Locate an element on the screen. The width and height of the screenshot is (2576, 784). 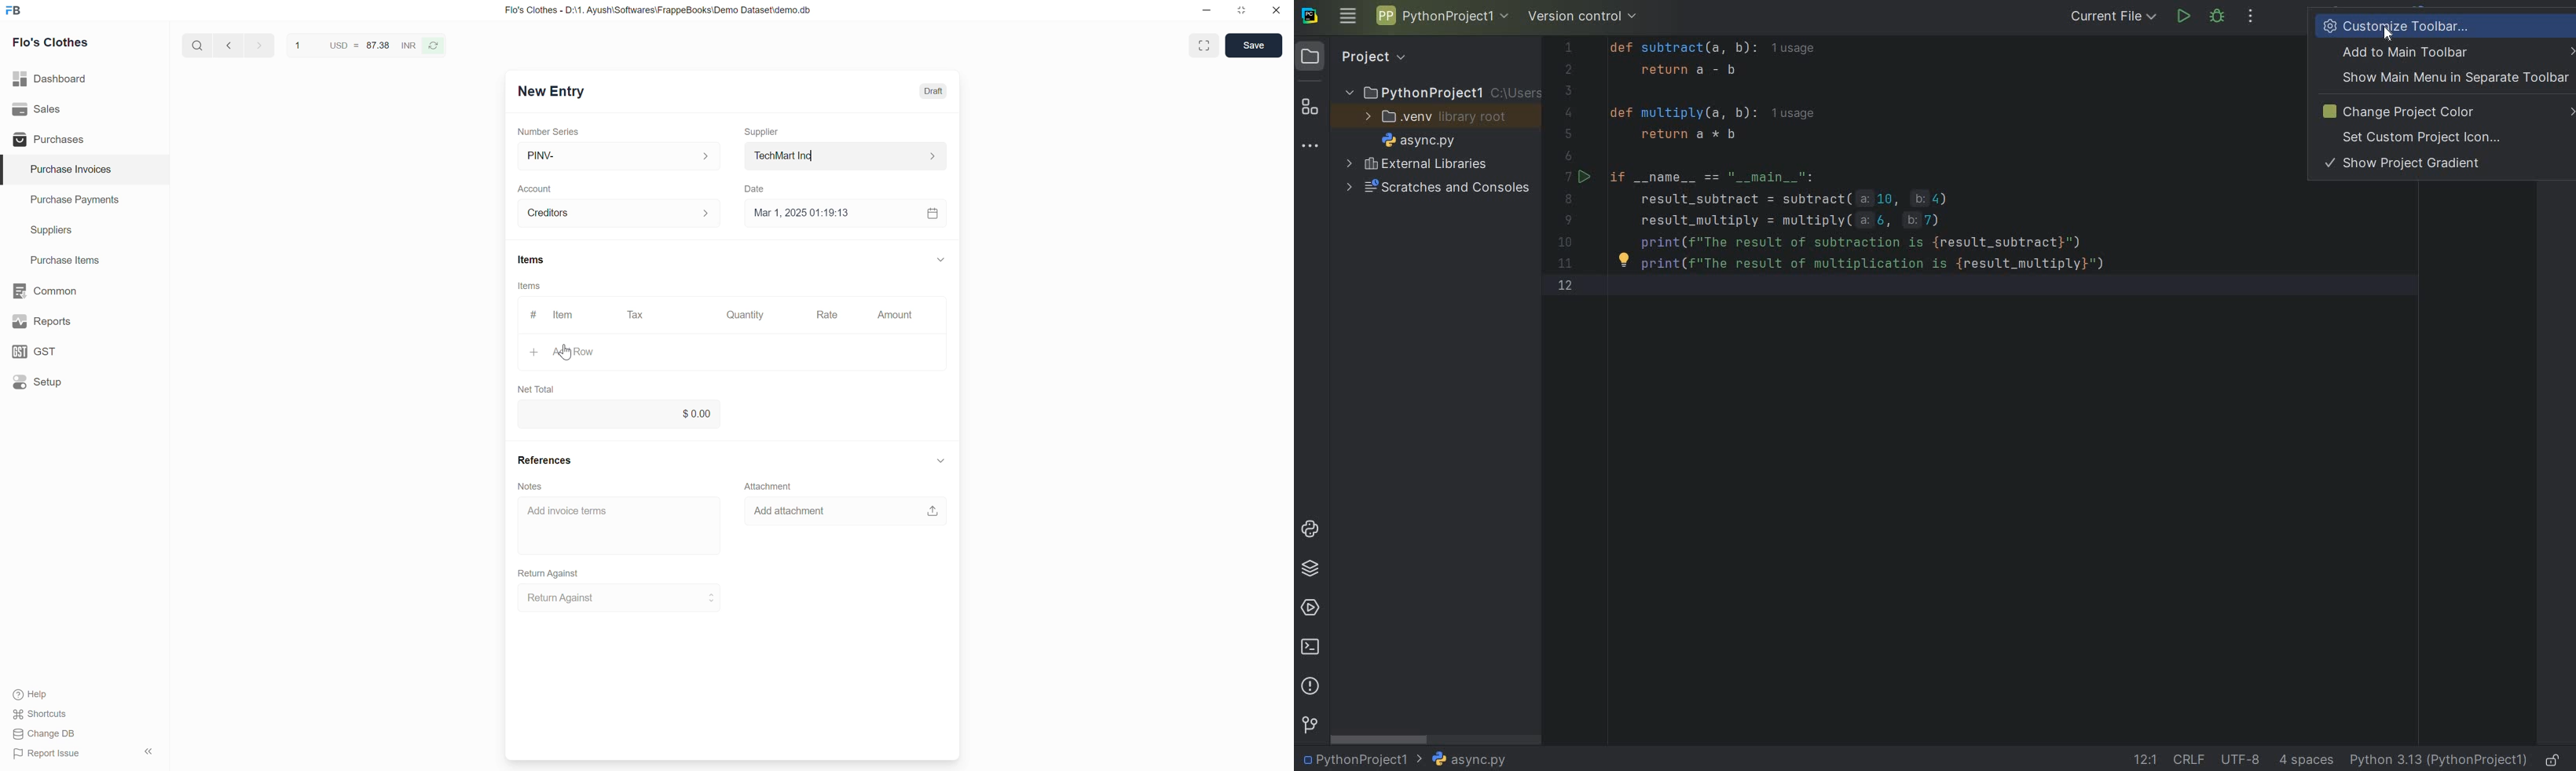
Notes is located at coordinates (532, 487).